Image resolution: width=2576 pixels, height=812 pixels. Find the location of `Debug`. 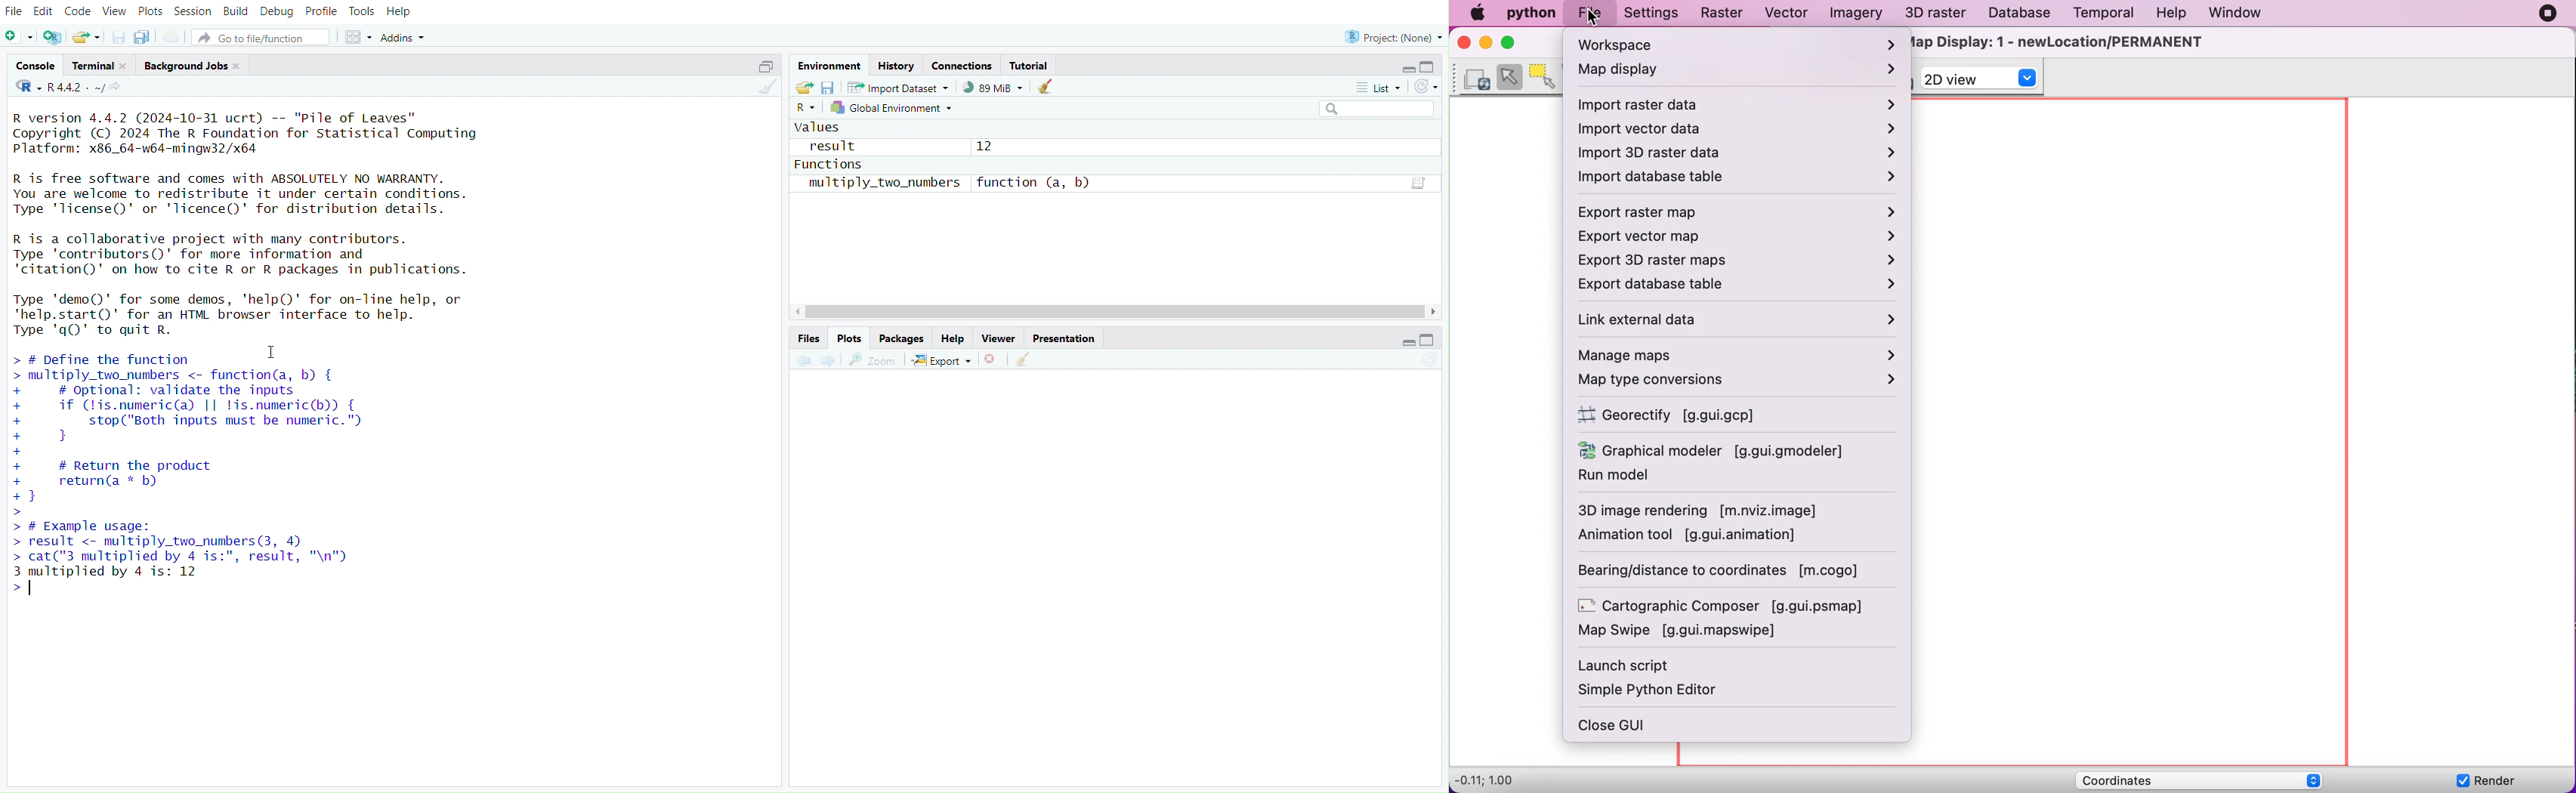

Debug is located at coordinates (276, 14).